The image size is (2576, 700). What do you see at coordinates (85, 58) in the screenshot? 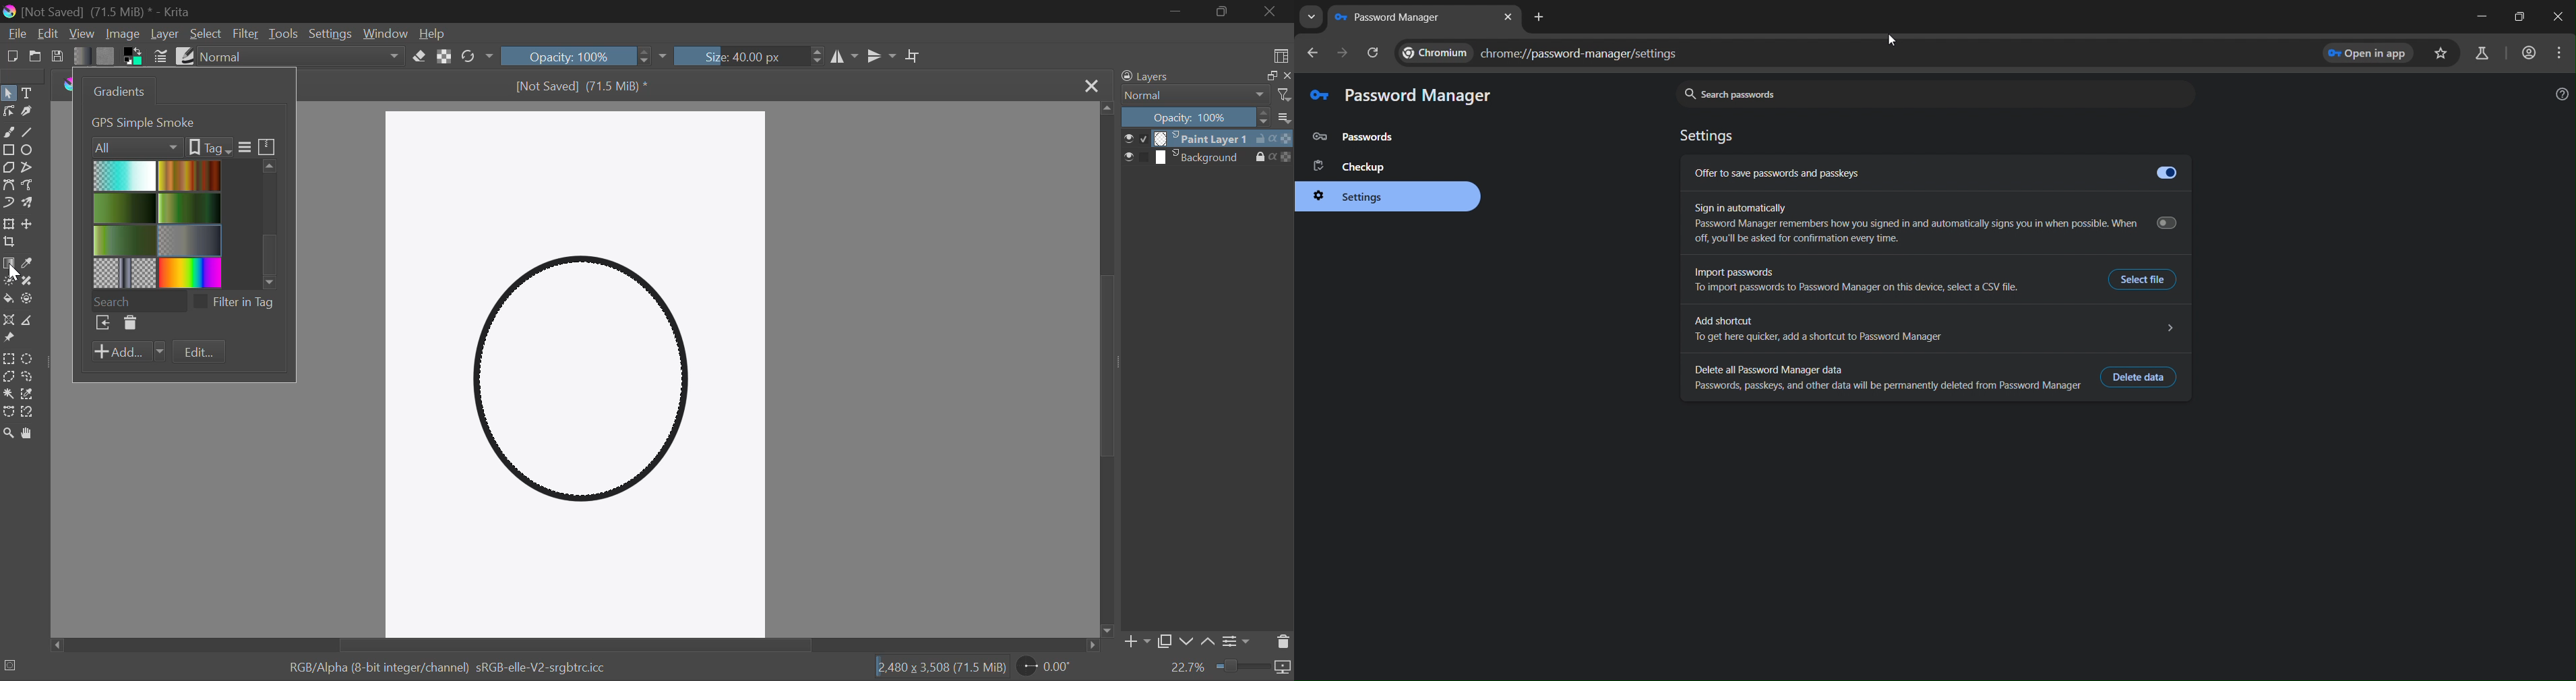
I see `Gradient` at bounding box center [85, 58].